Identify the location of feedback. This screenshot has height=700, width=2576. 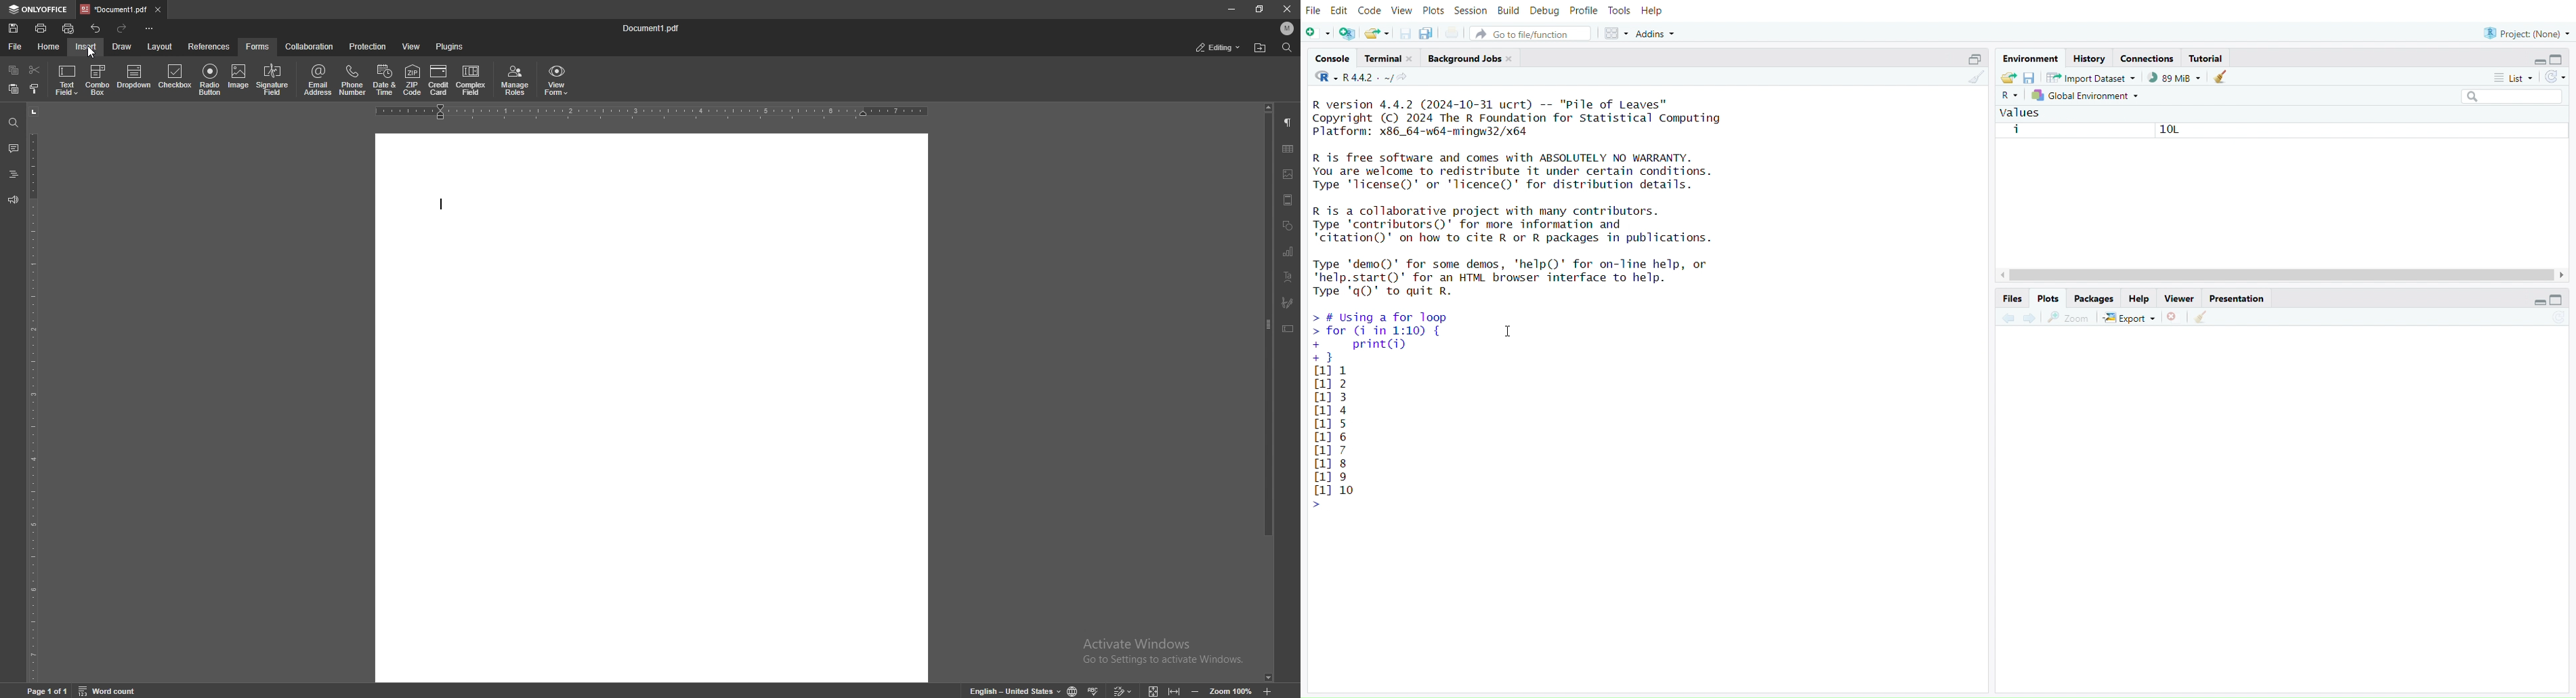
(13, 201).